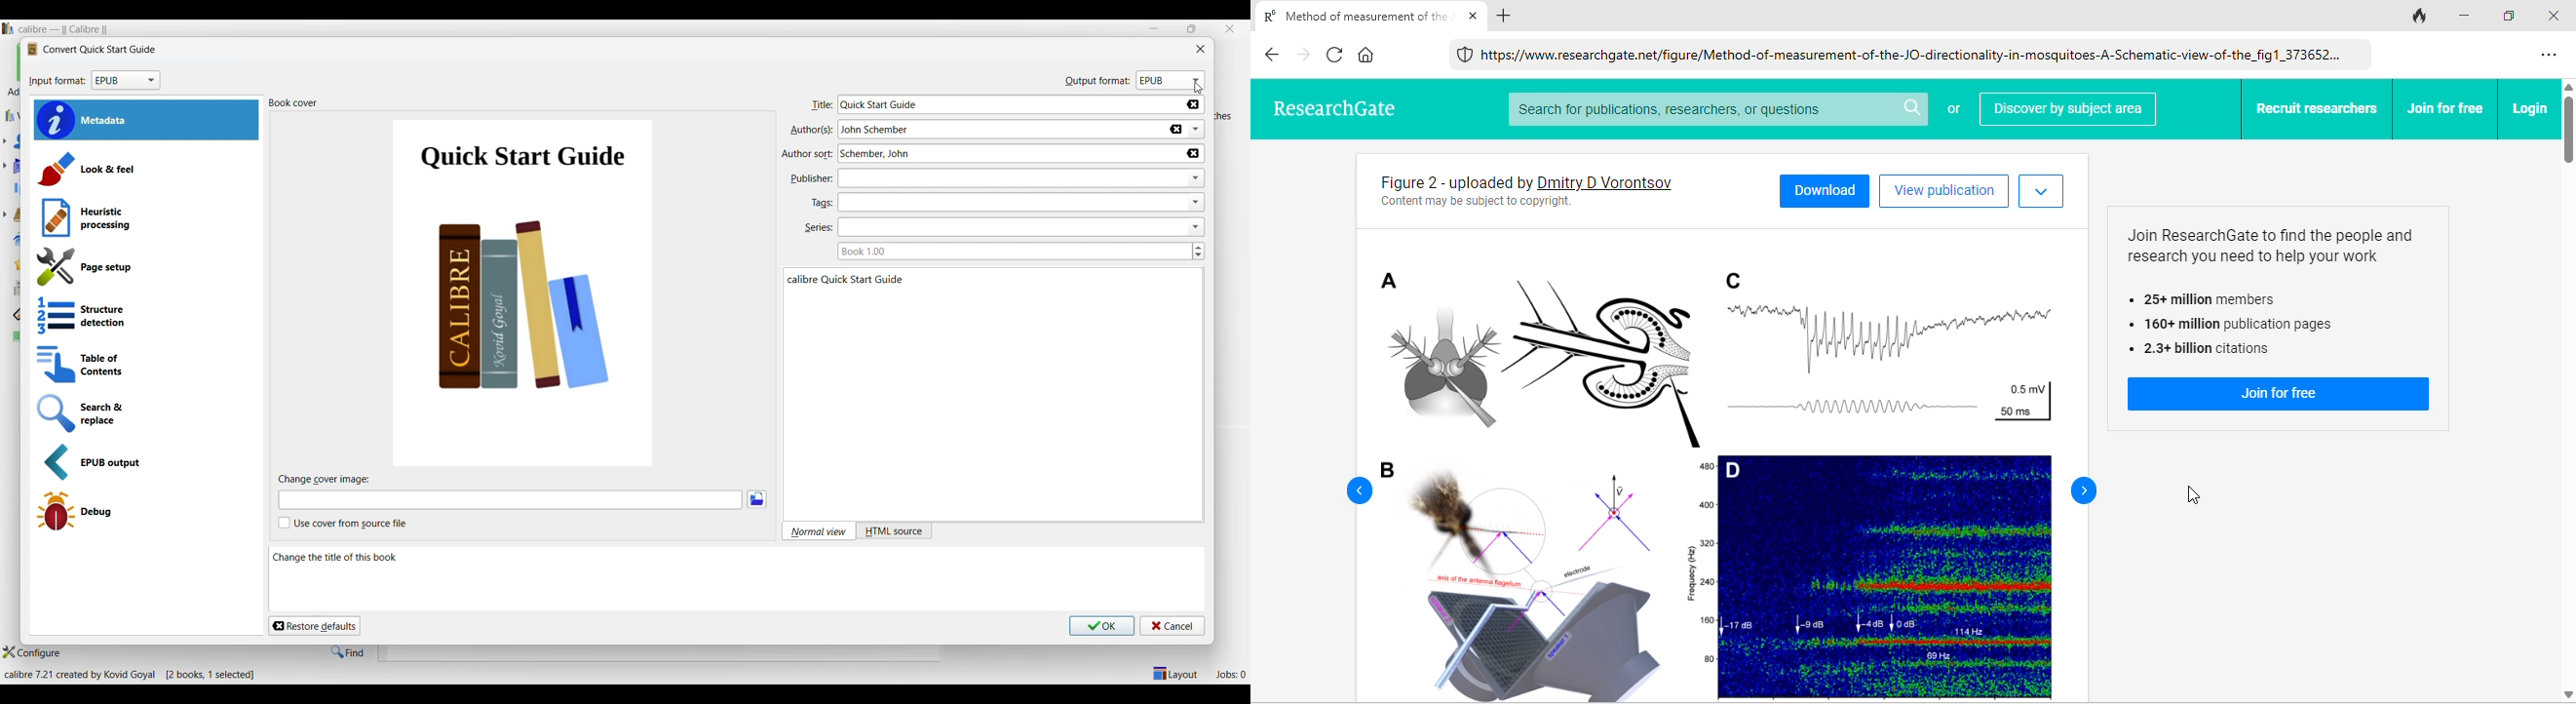  Describe the element at coordinates (349, 652) in the screenshot. I see `Find` at that location.